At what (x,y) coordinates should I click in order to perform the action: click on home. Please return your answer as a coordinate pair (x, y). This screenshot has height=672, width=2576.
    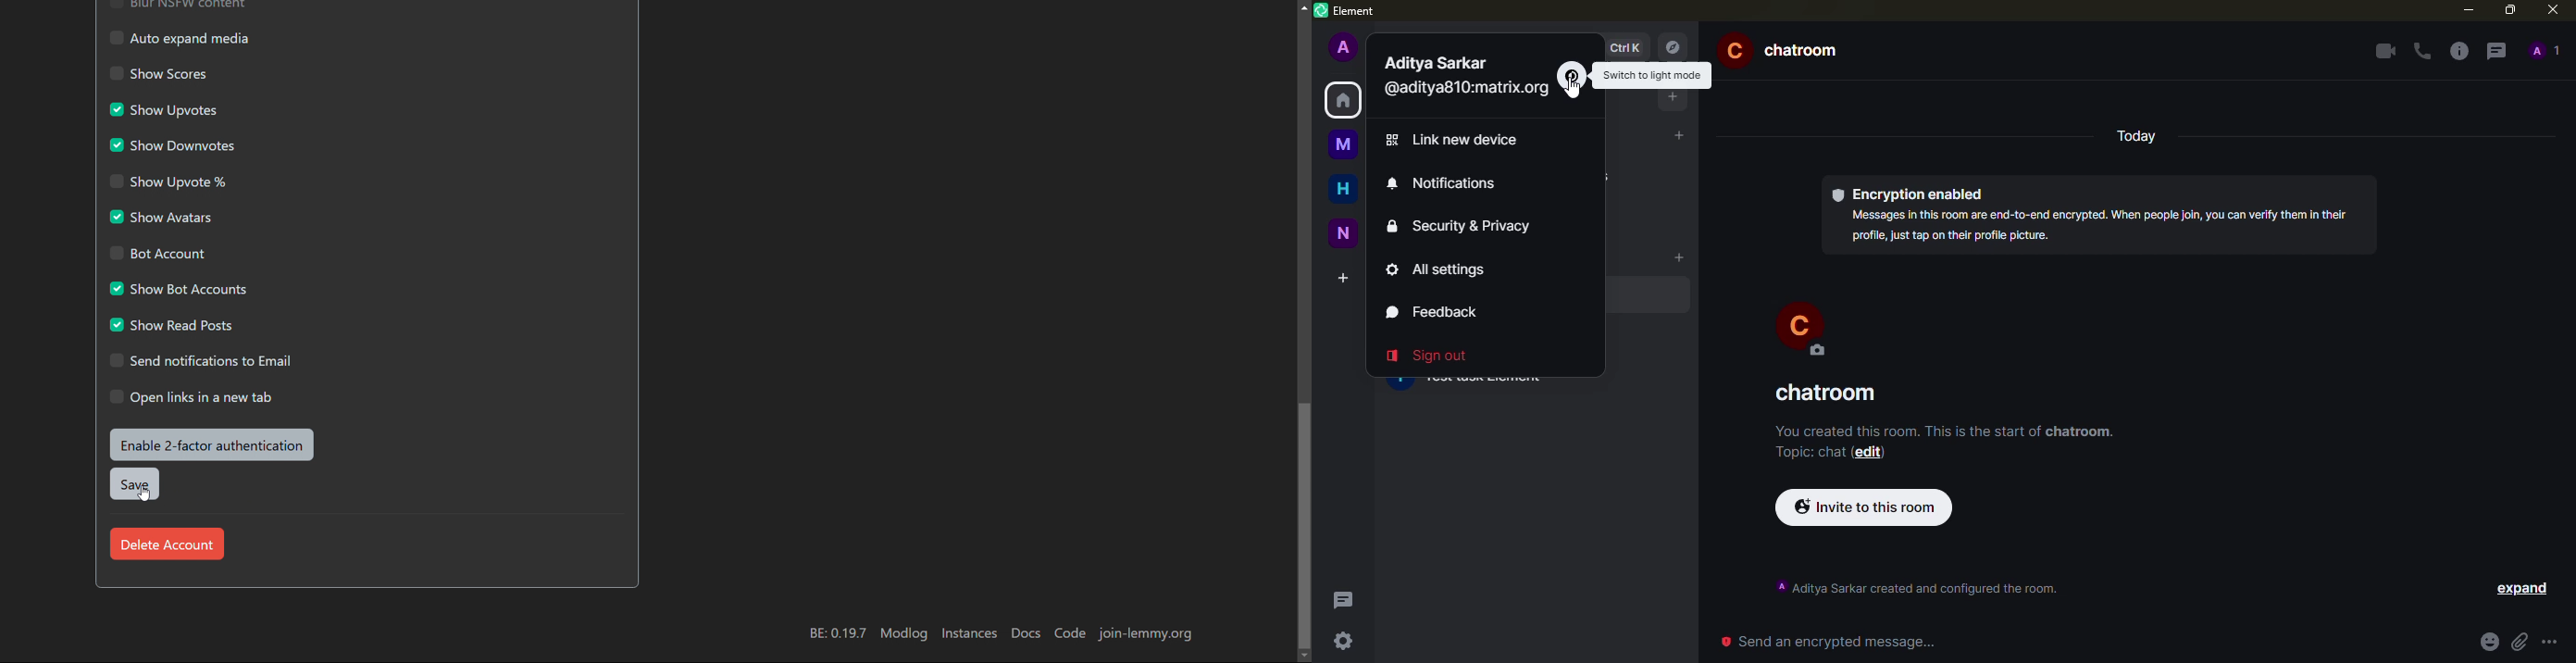
    Looking at the image, I should click on (1344, 188).